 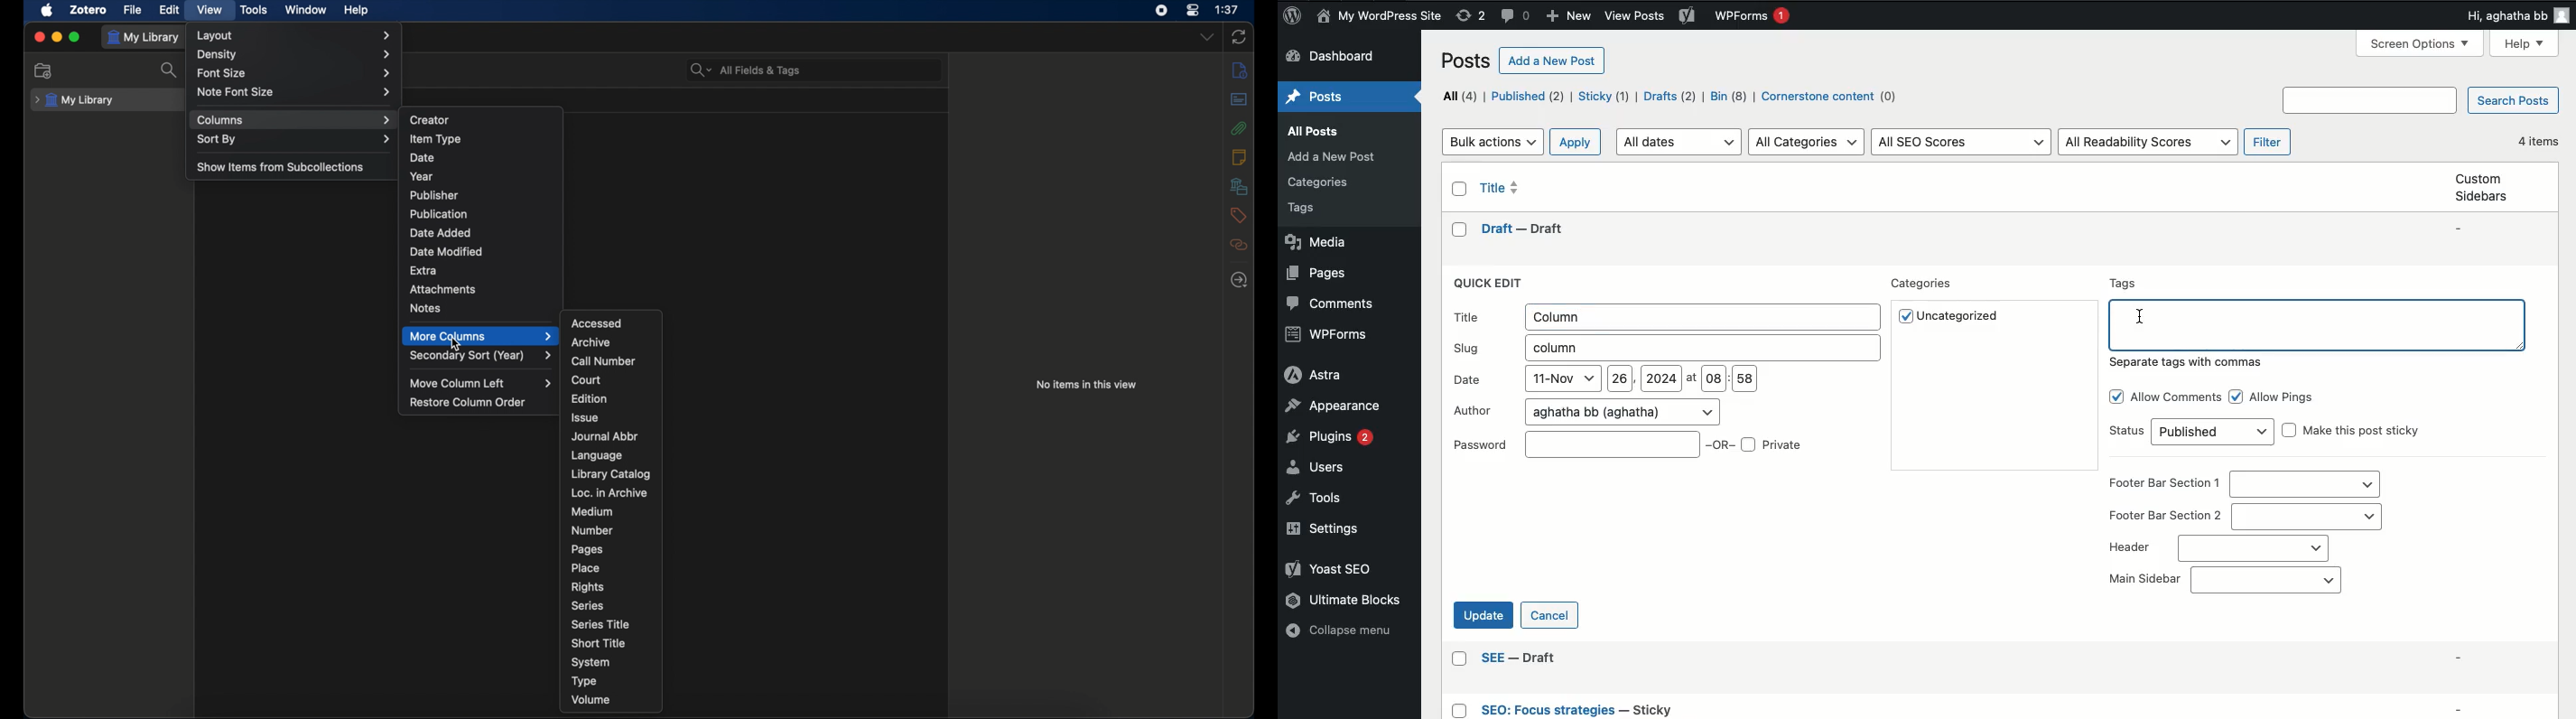 I want to click on publication, so click(x=440, y=213).